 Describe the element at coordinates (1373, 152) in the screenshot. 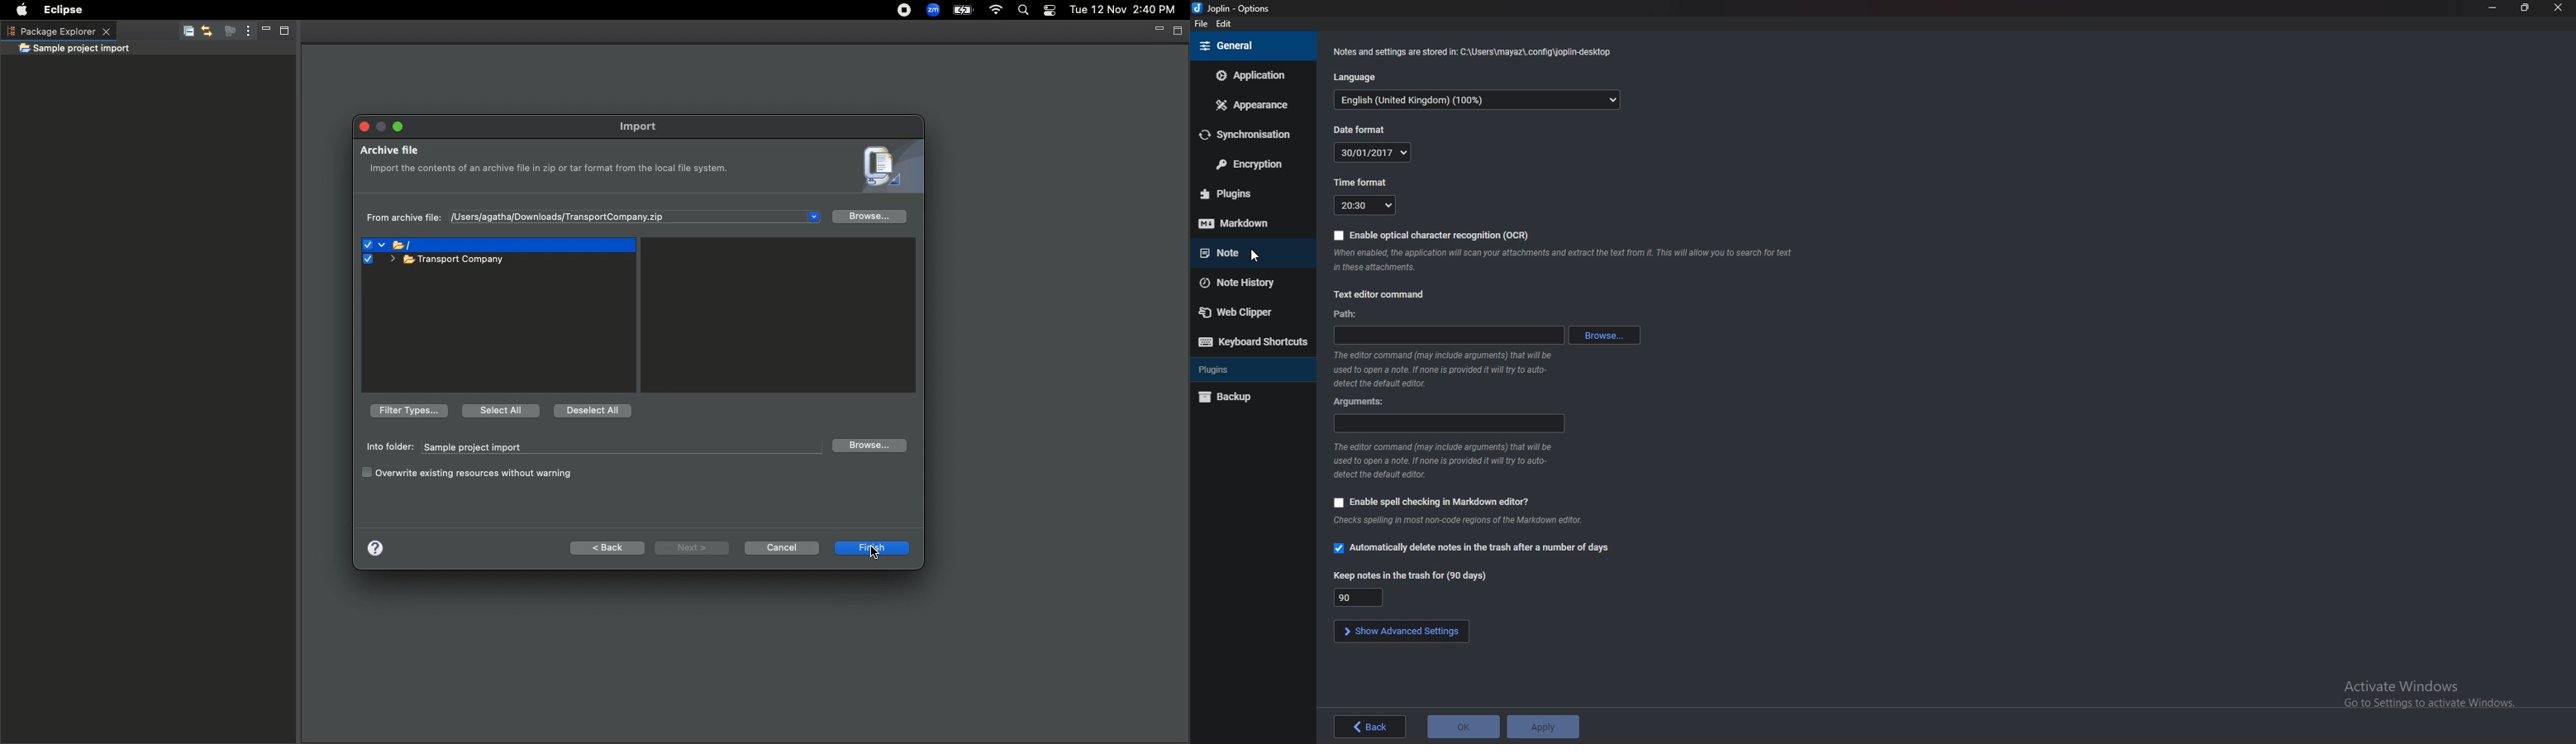

I see `Date format` at that location.